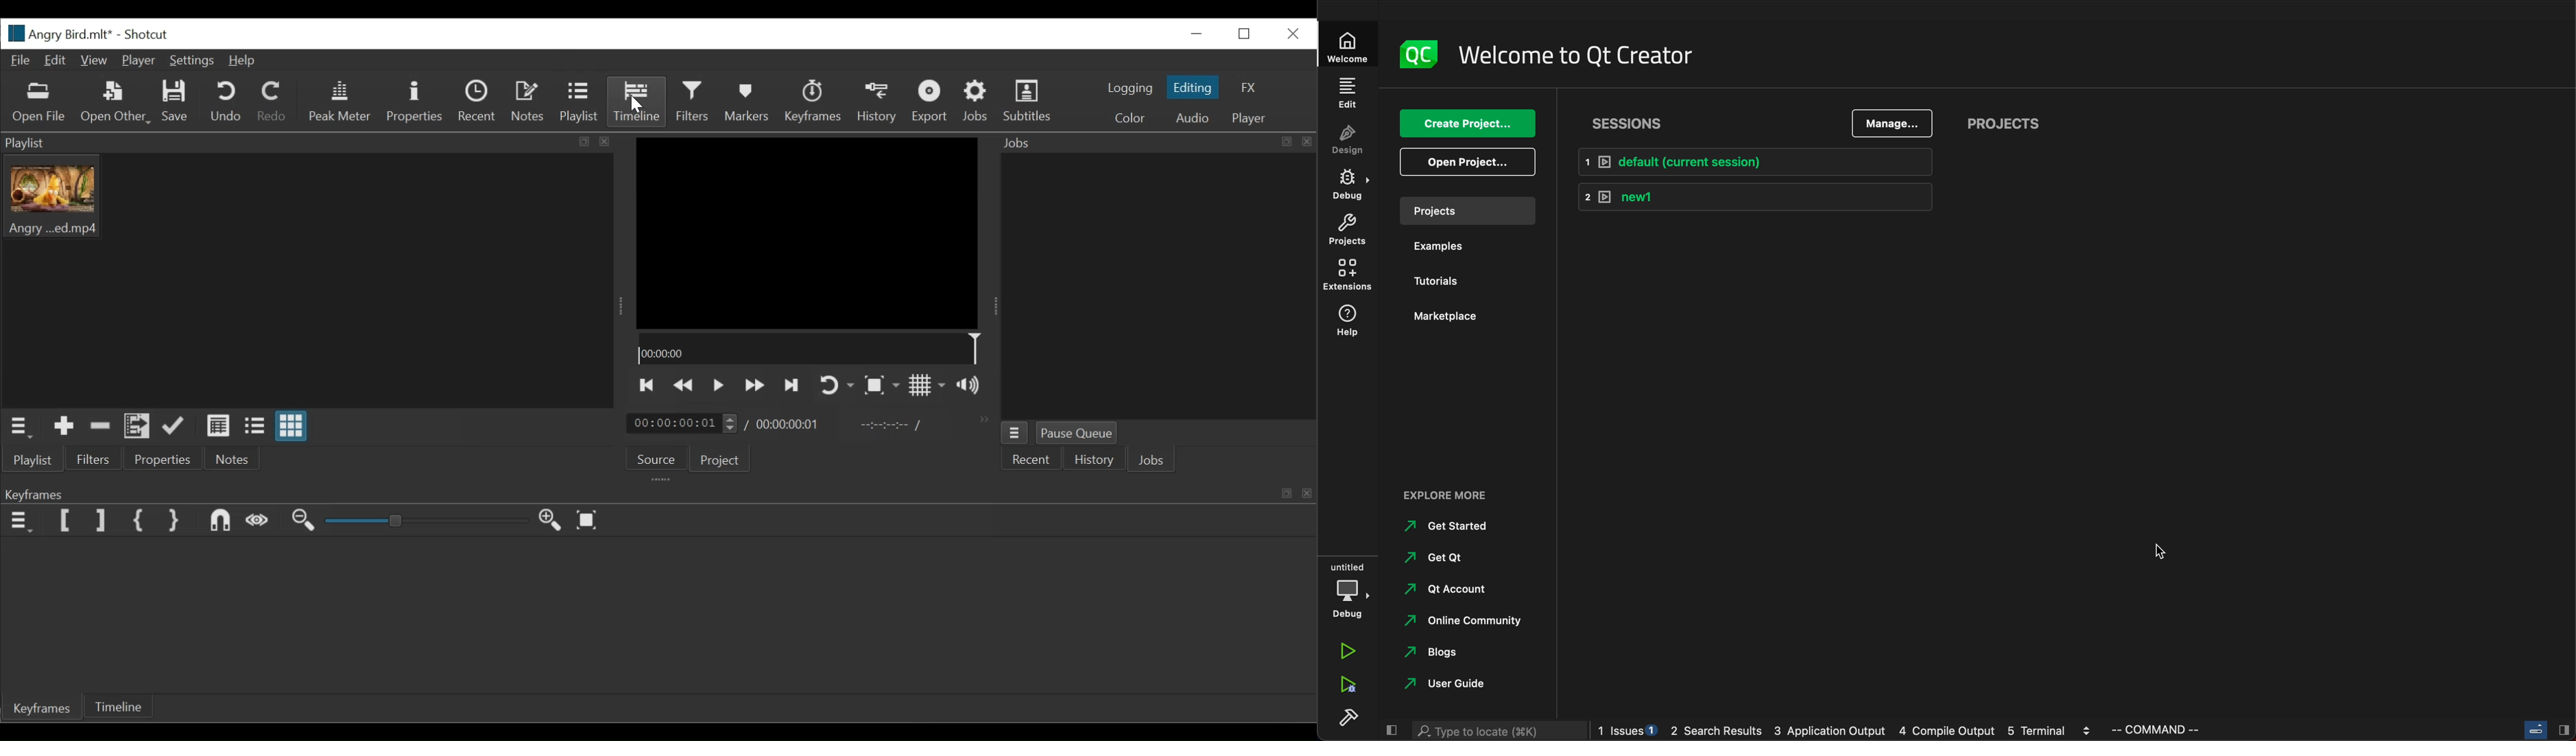 Image resolution: width=2576 pixels, height=756 pixels. I want to click on View as icons, so click(290, 427).